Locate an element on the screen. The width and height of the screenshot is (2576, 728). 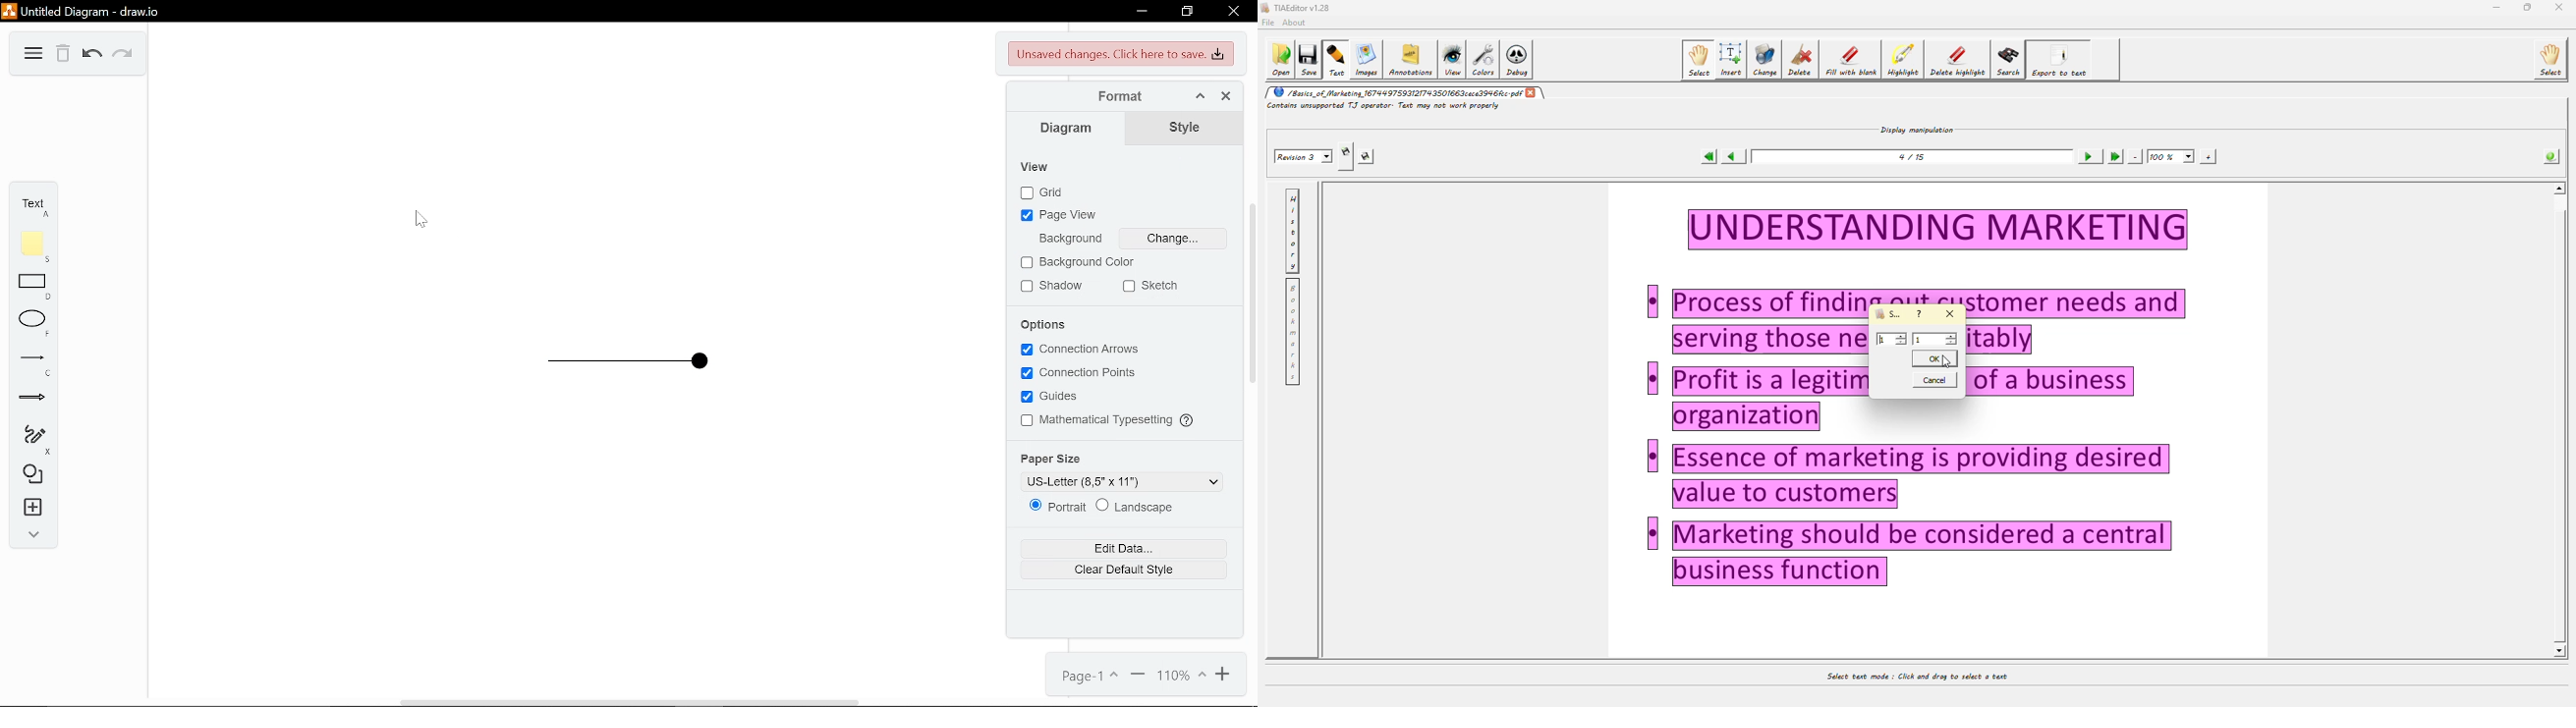
Shapes is located at coordinates (32, 476).